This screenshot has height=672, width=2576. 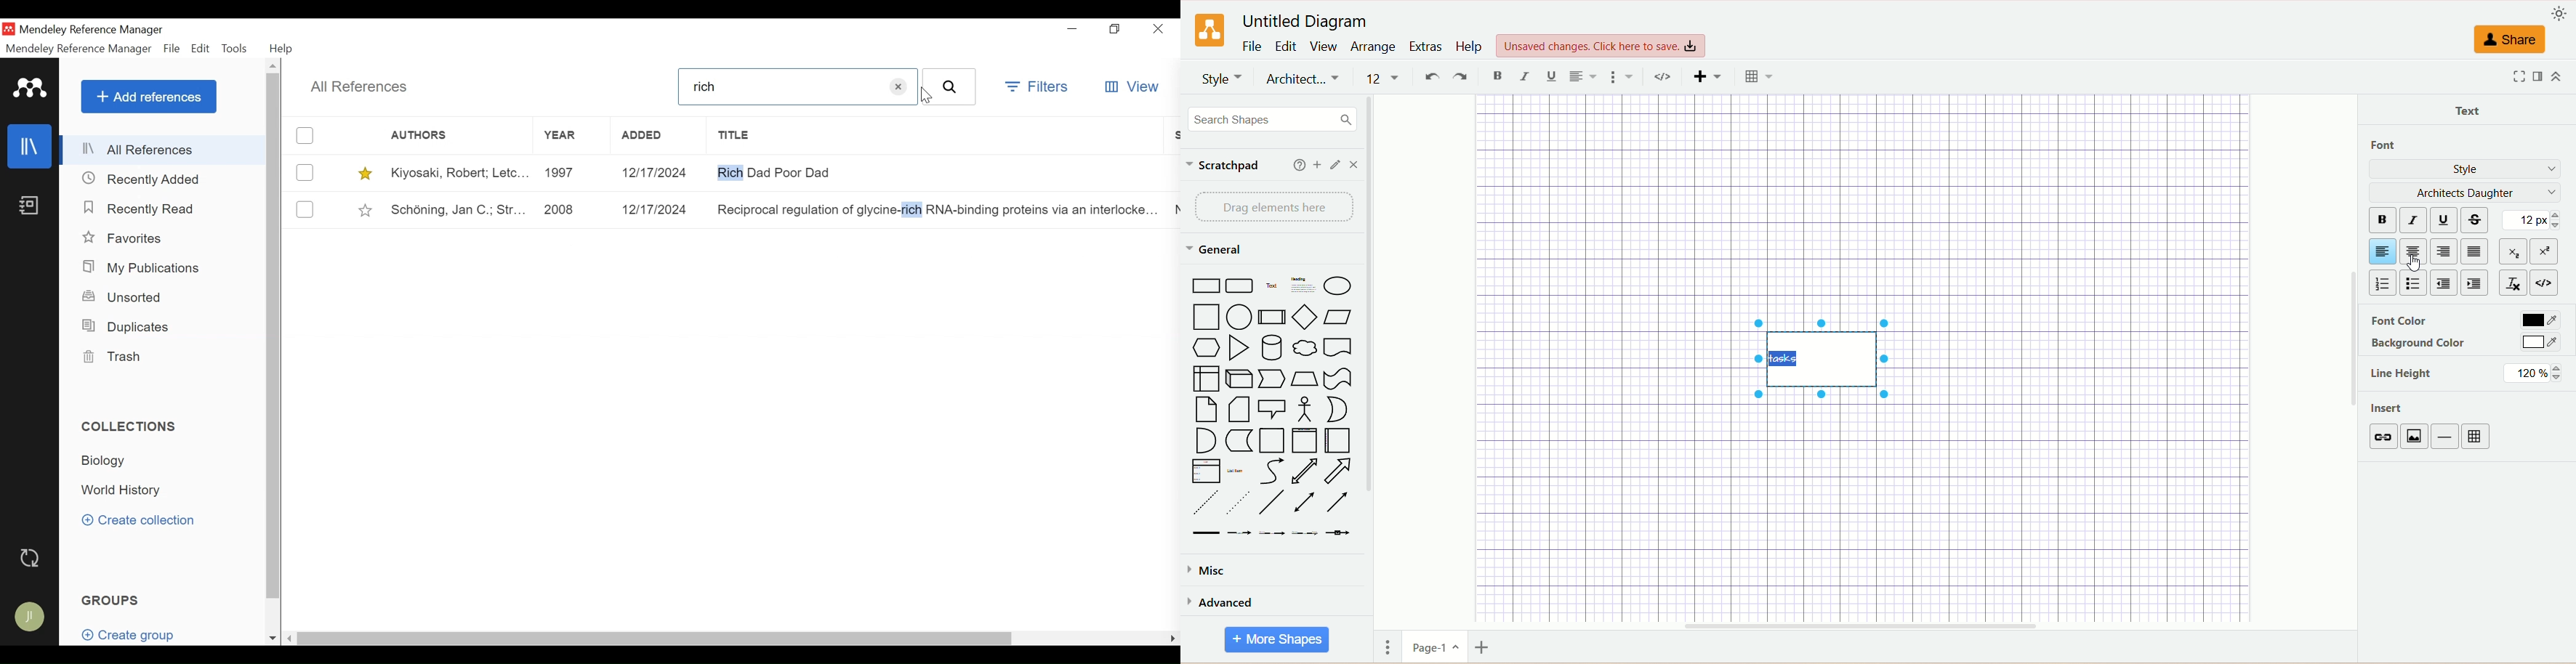 I want to click on misc, so click(x=1209, y=572).